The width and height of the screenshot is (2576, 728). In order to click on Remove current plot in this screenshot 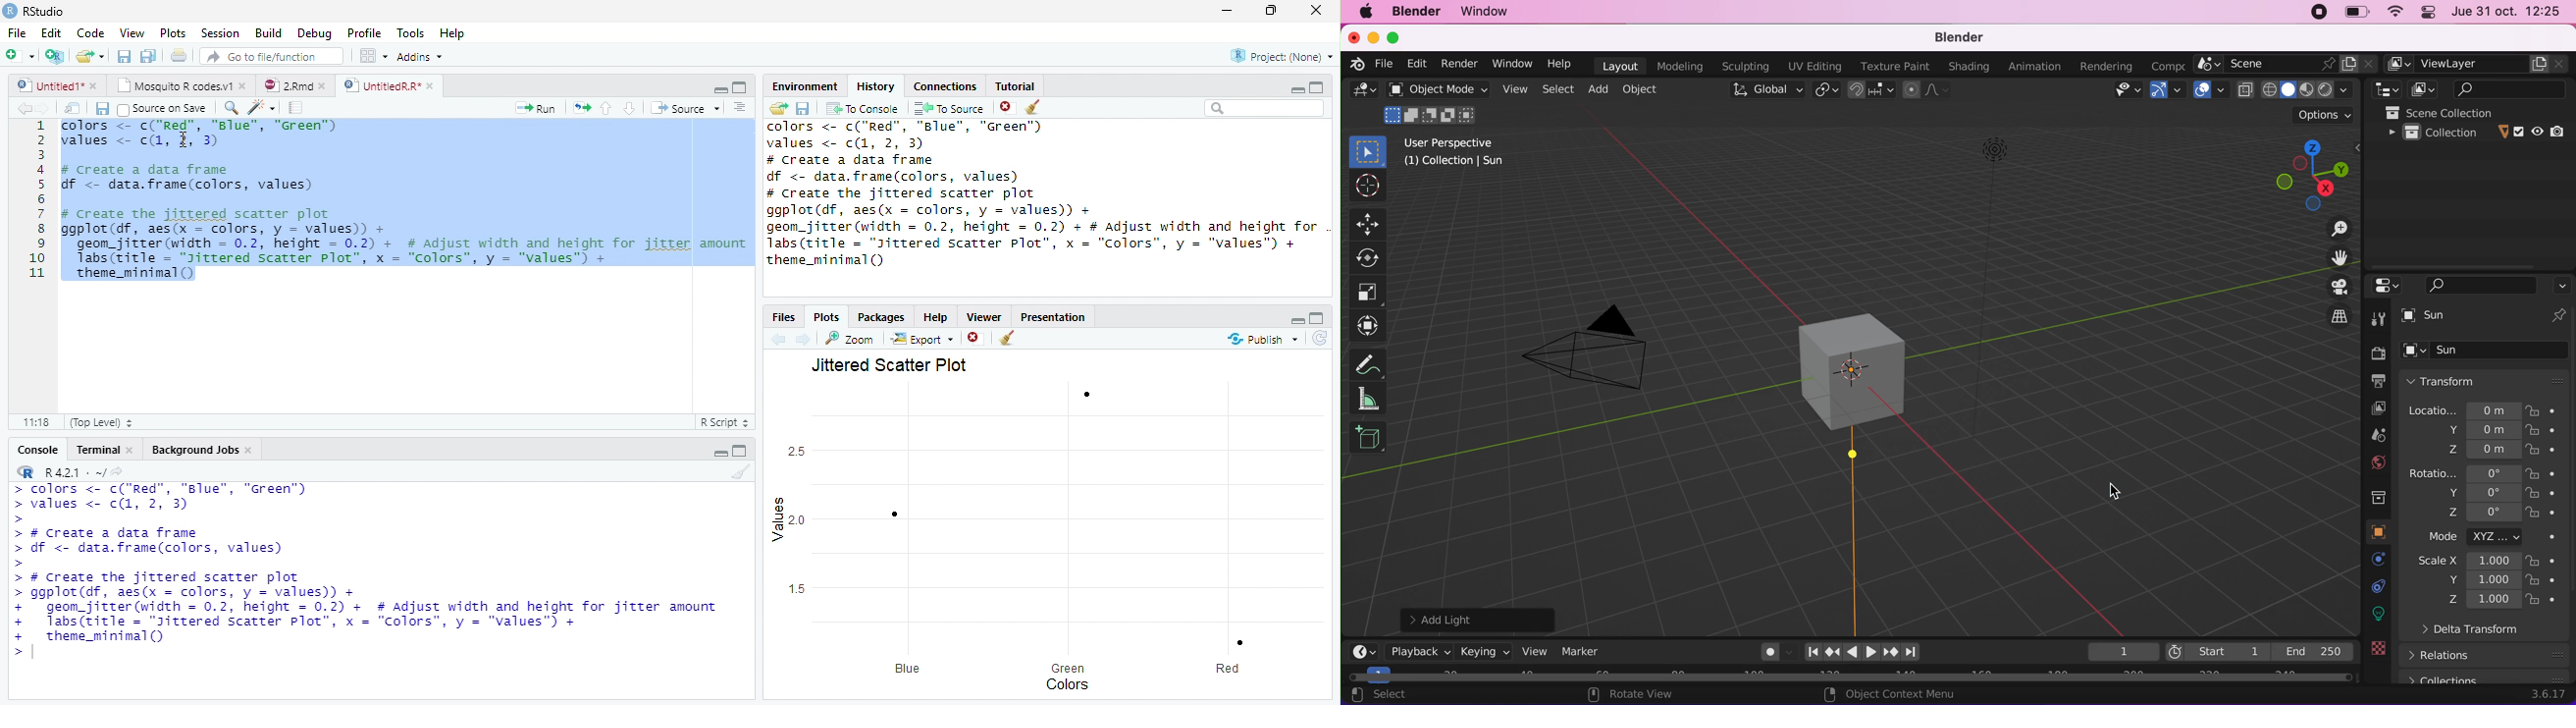, I will do `click(975, 339)`.